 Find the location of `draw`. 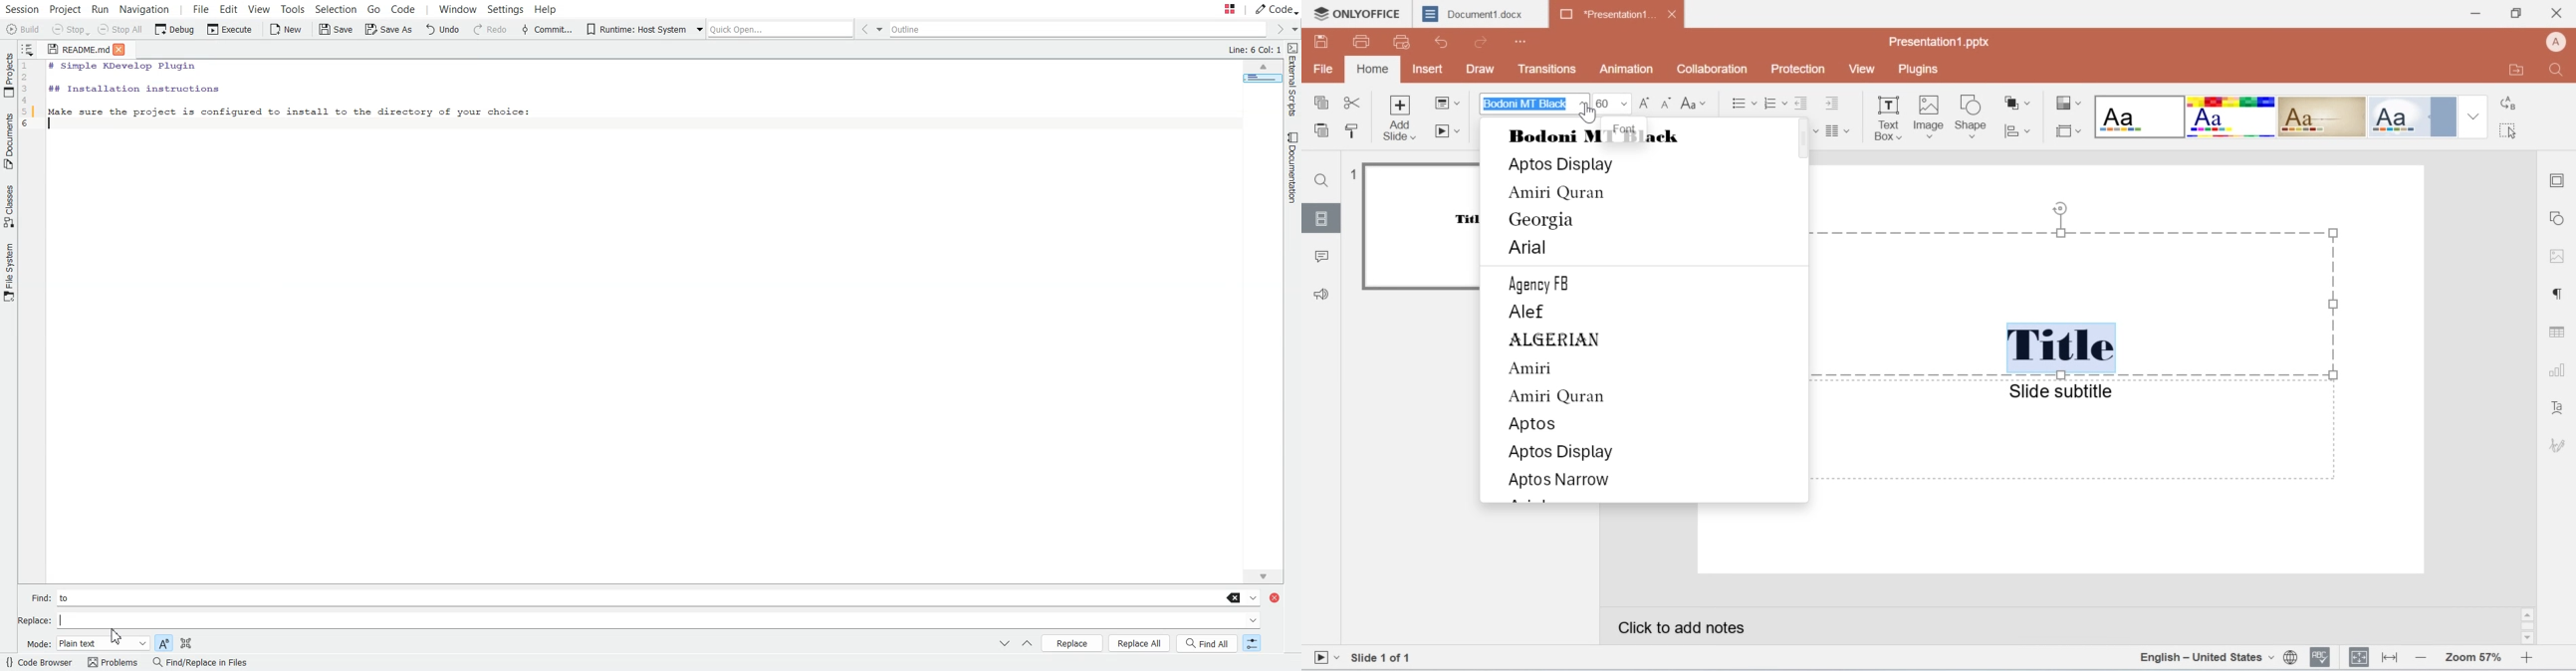

draw is located at coordinates (1482, 68).